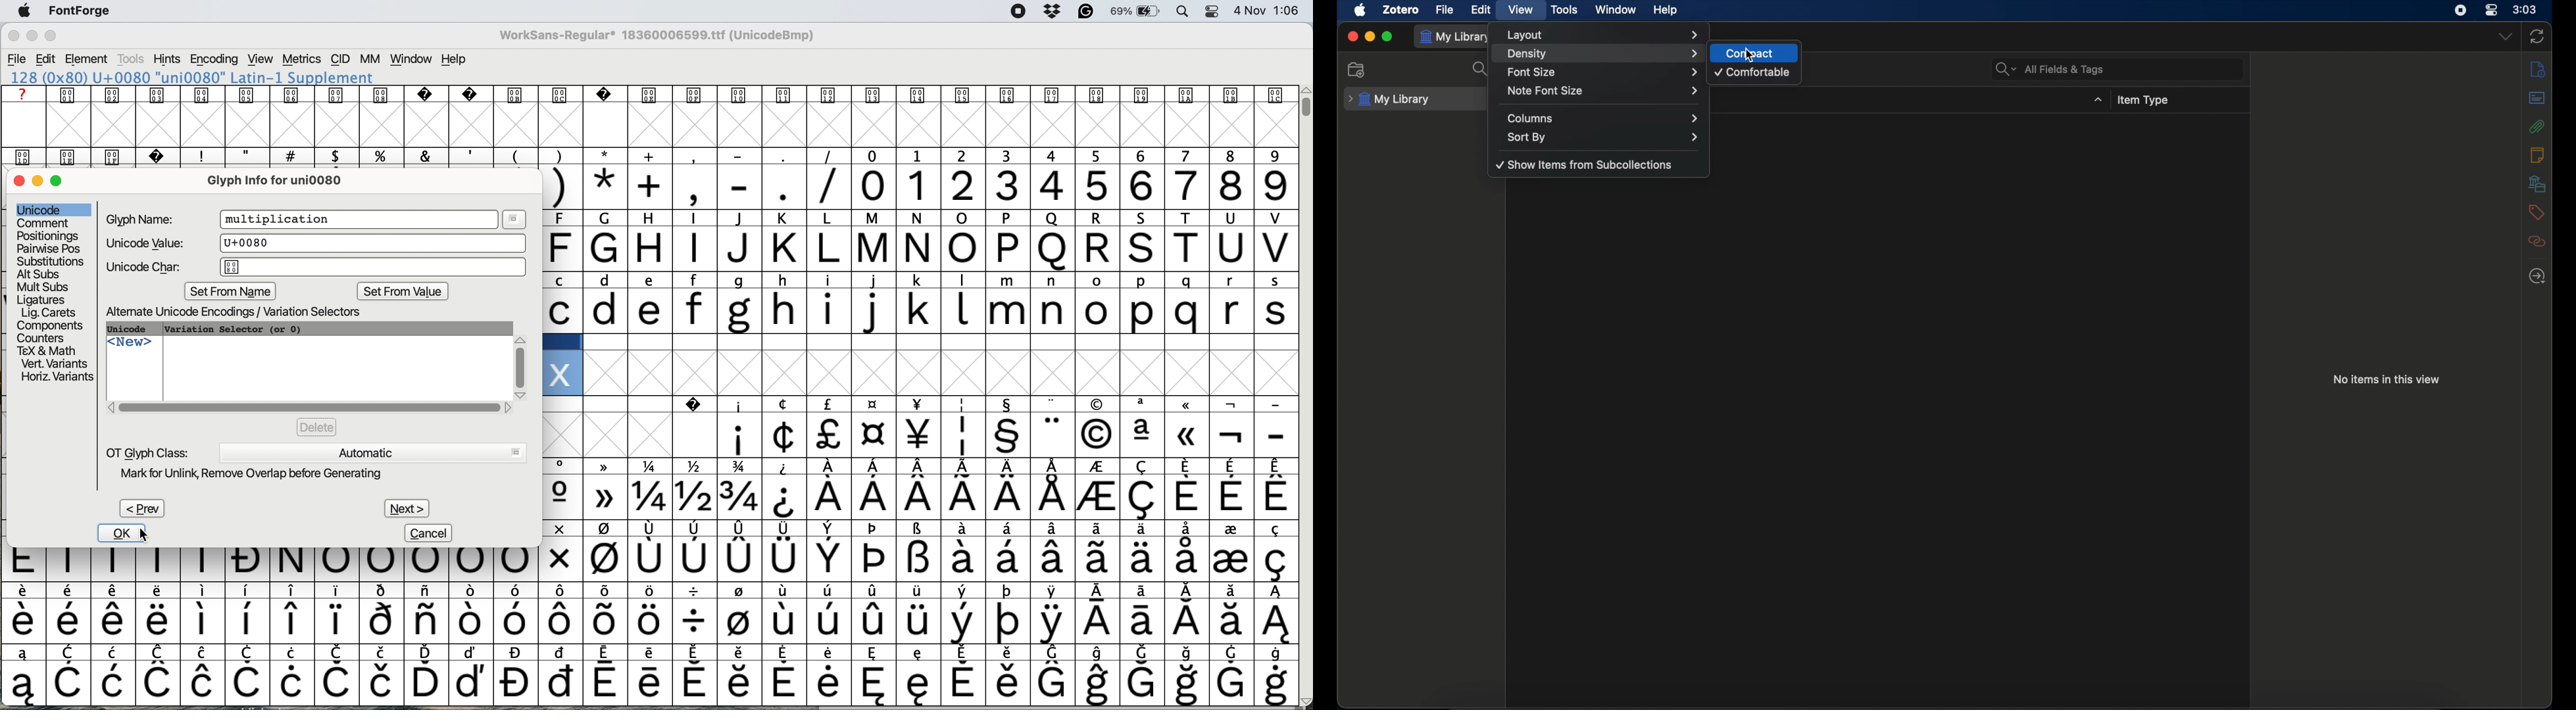  Describe the element at coordinates (43, 337) in the screenshot. I see `counters` at that location.